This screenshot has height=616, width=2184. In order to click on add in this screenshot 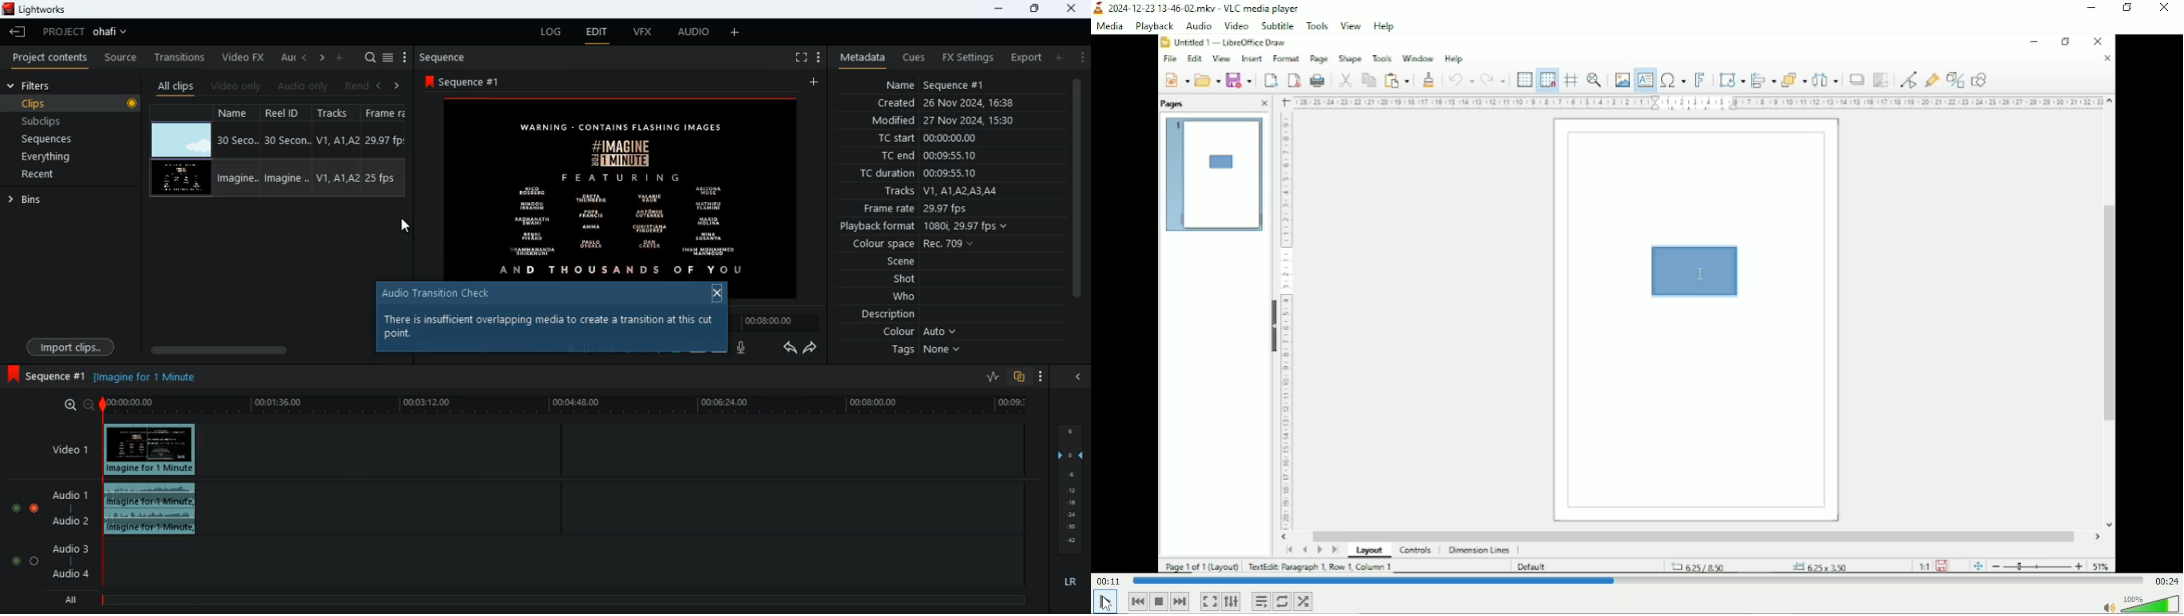, I will do `click(1058, 57)`.